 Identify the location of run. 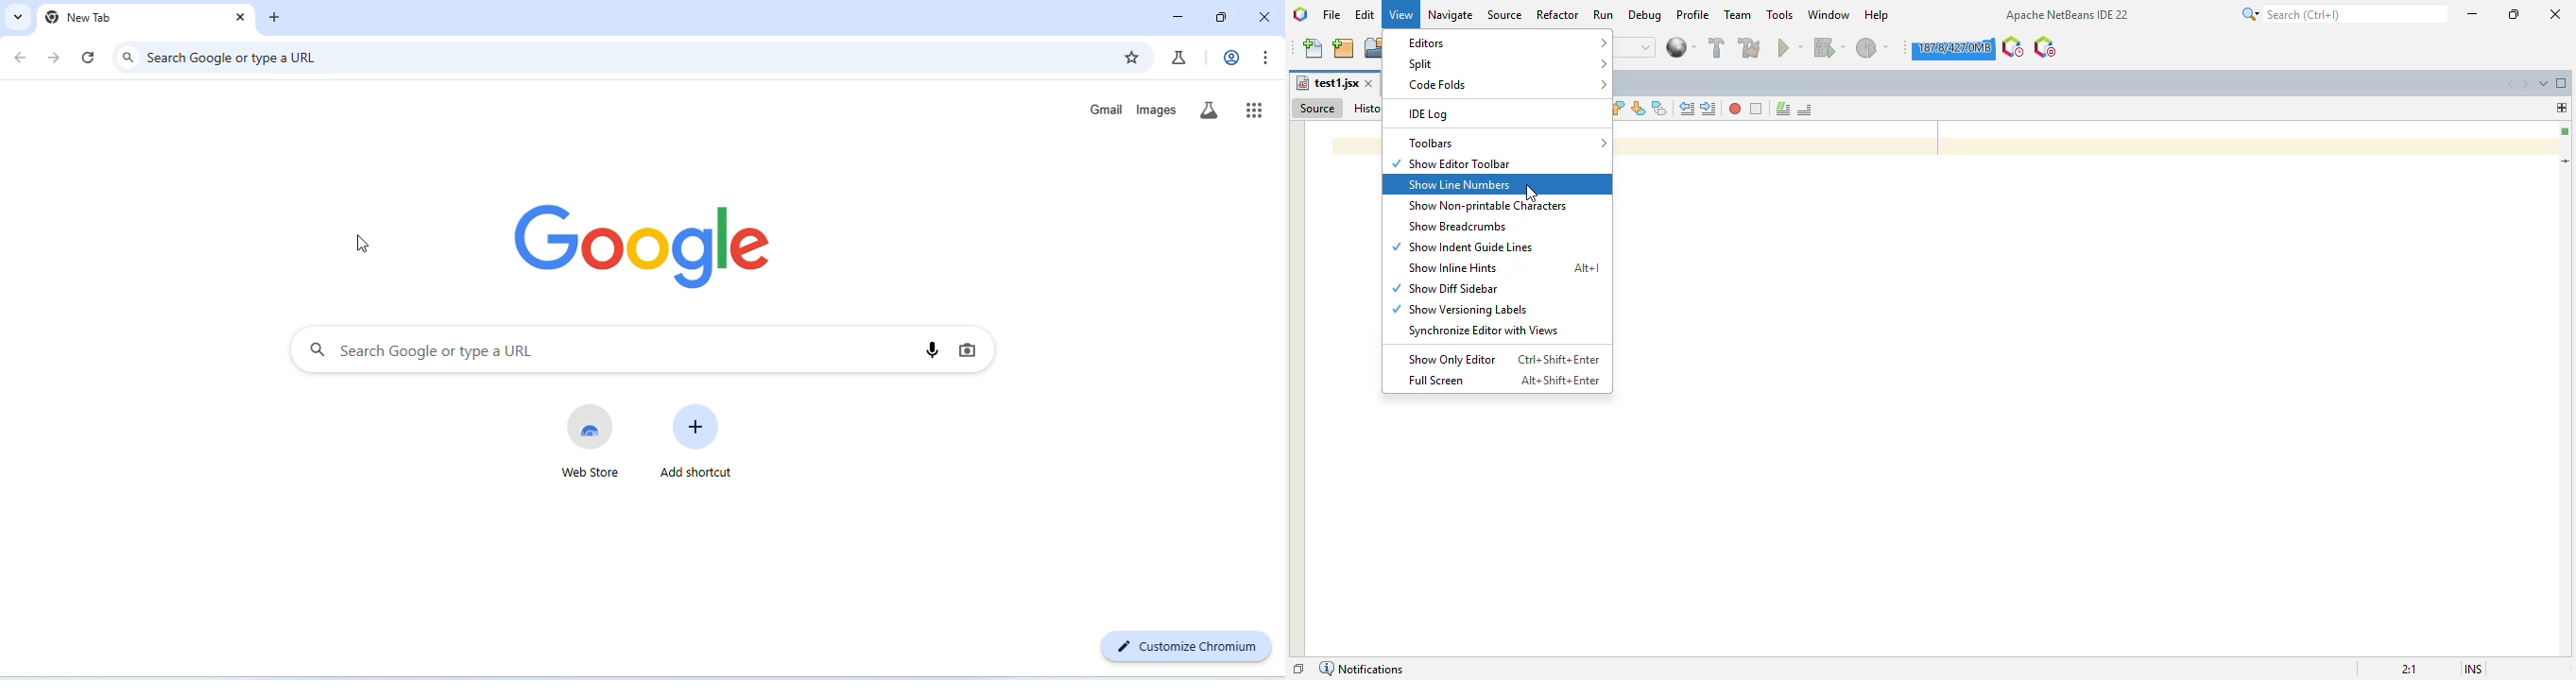
(1604, 14).